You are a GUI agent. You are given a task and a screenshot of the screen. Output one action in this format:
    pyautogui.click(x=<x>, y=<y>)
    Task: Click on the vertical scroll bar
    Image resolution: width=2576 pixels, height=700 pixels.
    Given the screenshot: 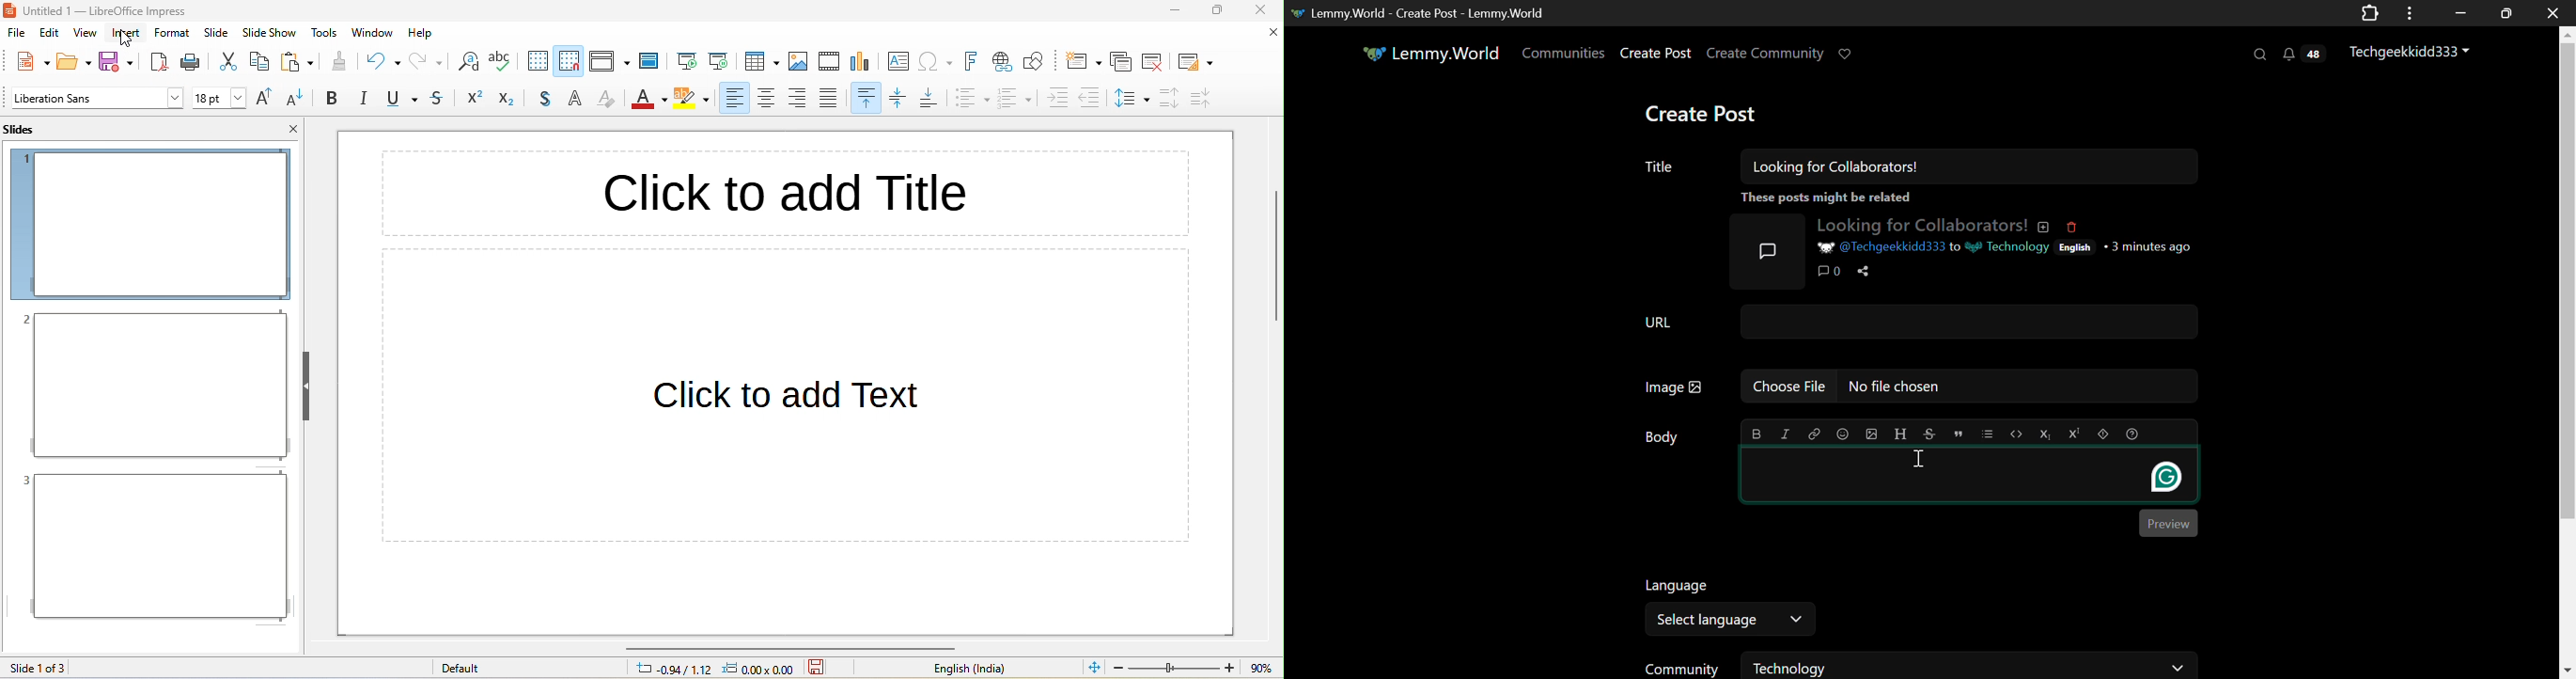 What is the action you would take?
    pyautogui.click(x=1273, y=256)
    